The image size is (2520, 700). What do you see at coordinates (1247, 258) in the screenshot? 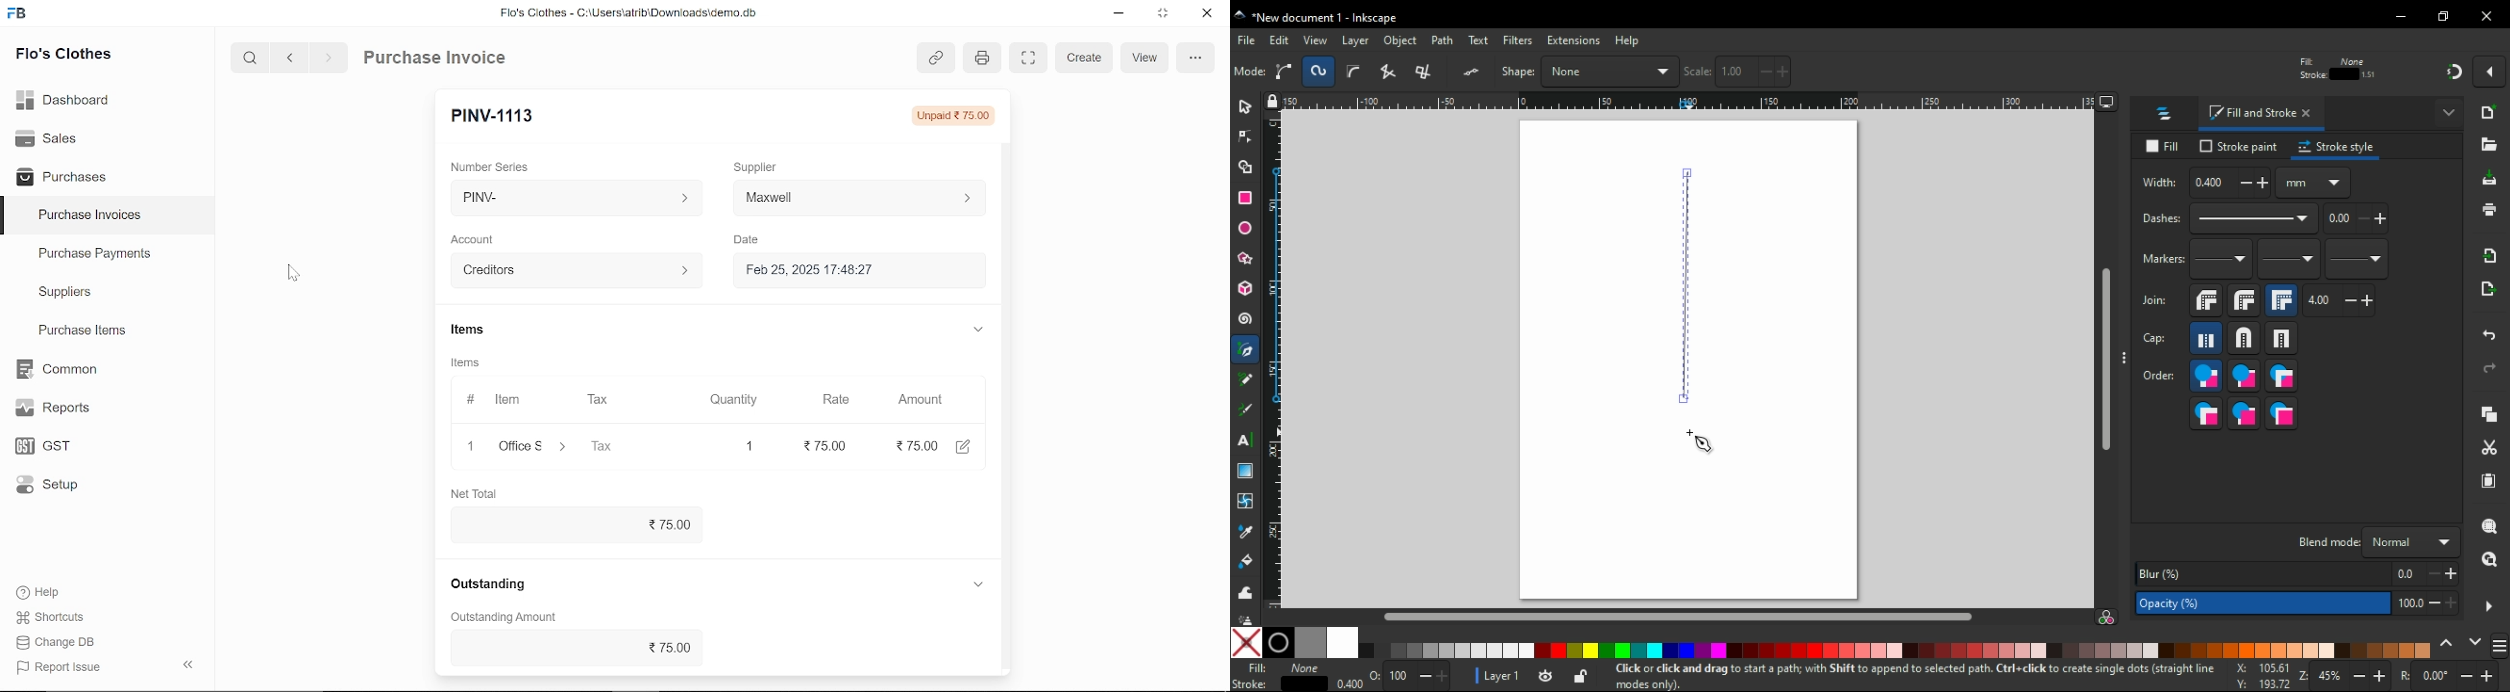
I see `star/polygon tool` at bounding box center [1247, 258].